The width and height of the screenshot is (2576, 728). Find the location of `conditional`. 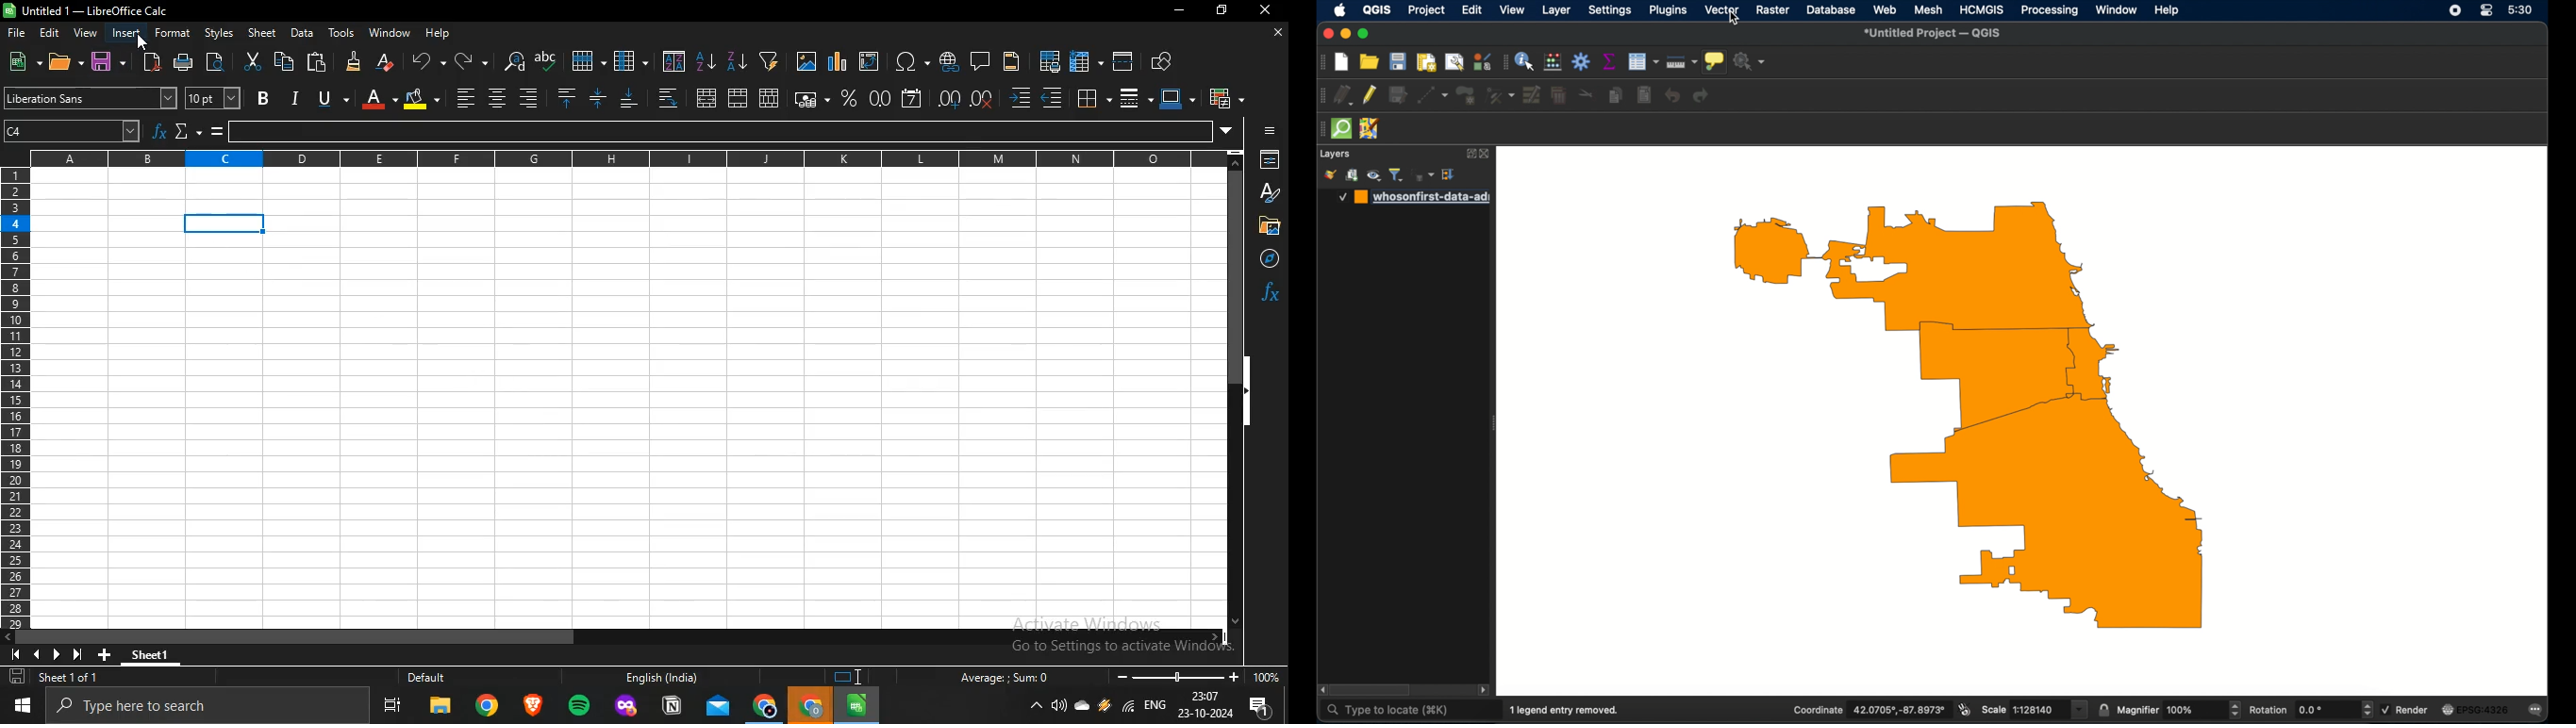

conditional is located at coordinates (1222, 98).